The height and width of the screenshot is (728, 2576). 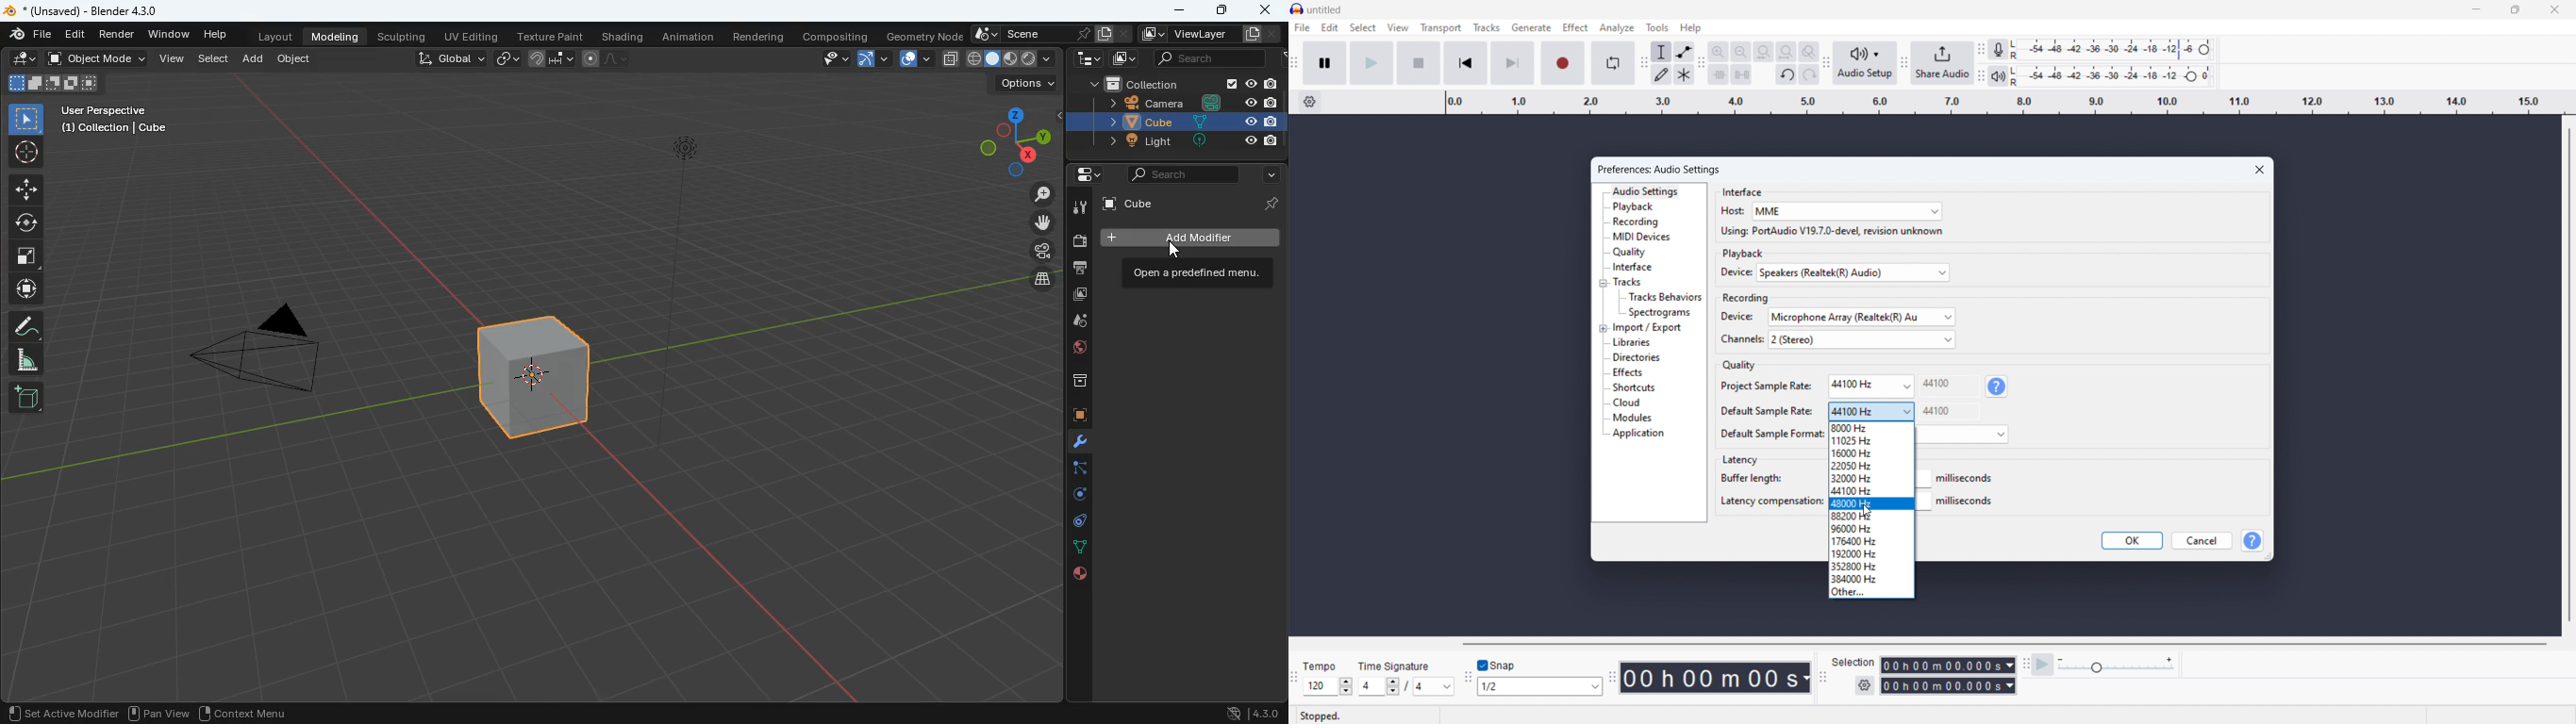 What do you see at coordinates (91, 9) in the screenshot?
I see `blender` at bounding box center [91, 9].